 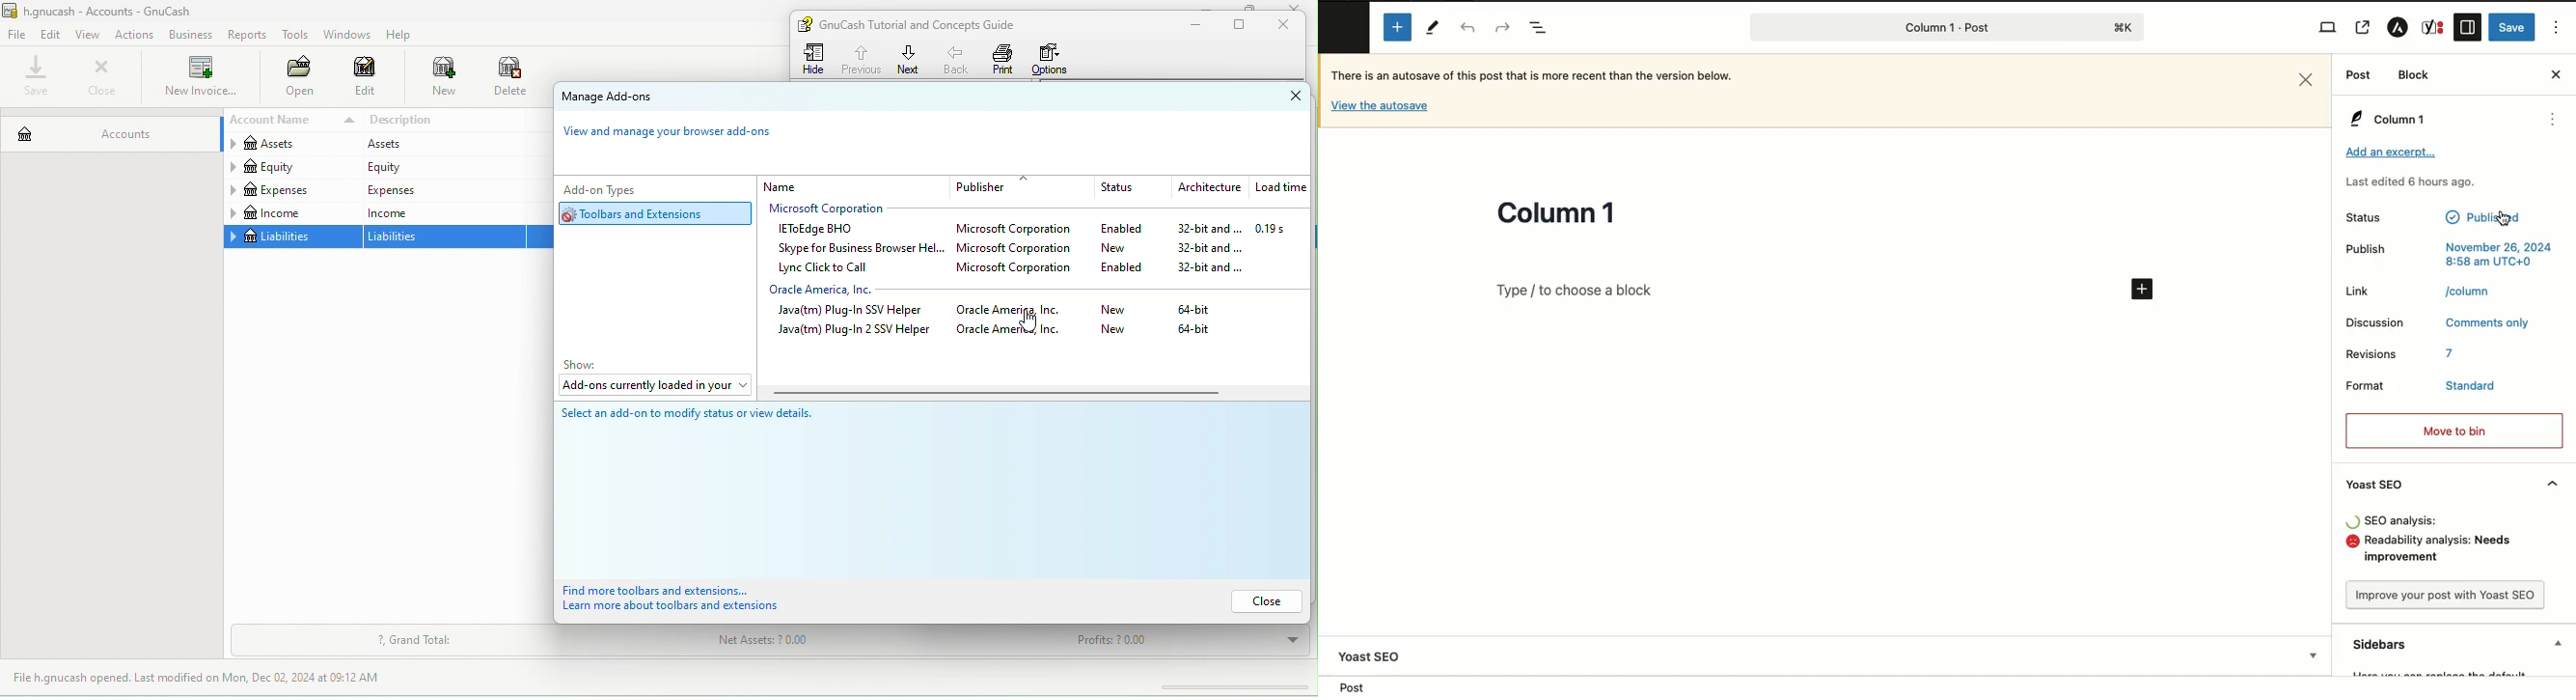 What do you see at coordinates (994, 394) in the screenshot?
I see `horizontal scrollbar` at bounding box center [994, 394].